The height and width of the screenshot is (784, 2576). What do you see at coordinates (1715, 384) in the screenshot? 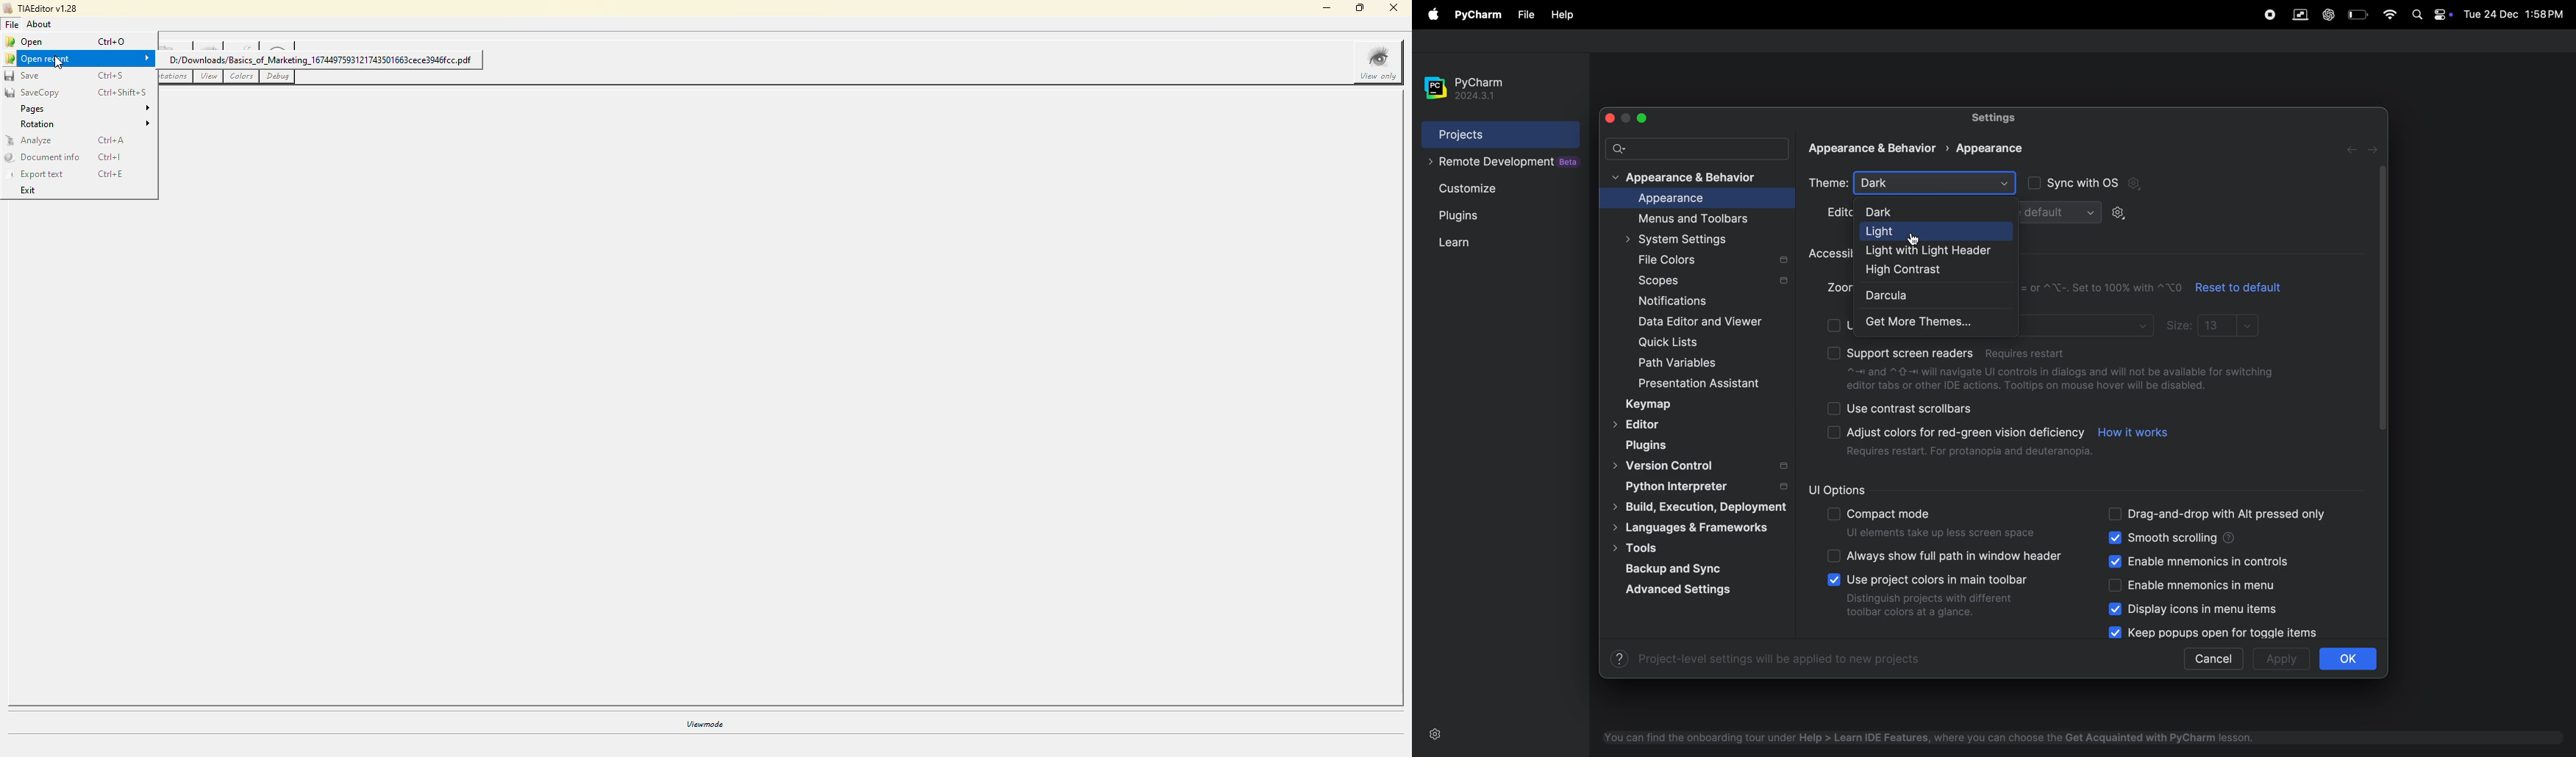
I see `presentation assistant` at bounding box center [1715, 384].